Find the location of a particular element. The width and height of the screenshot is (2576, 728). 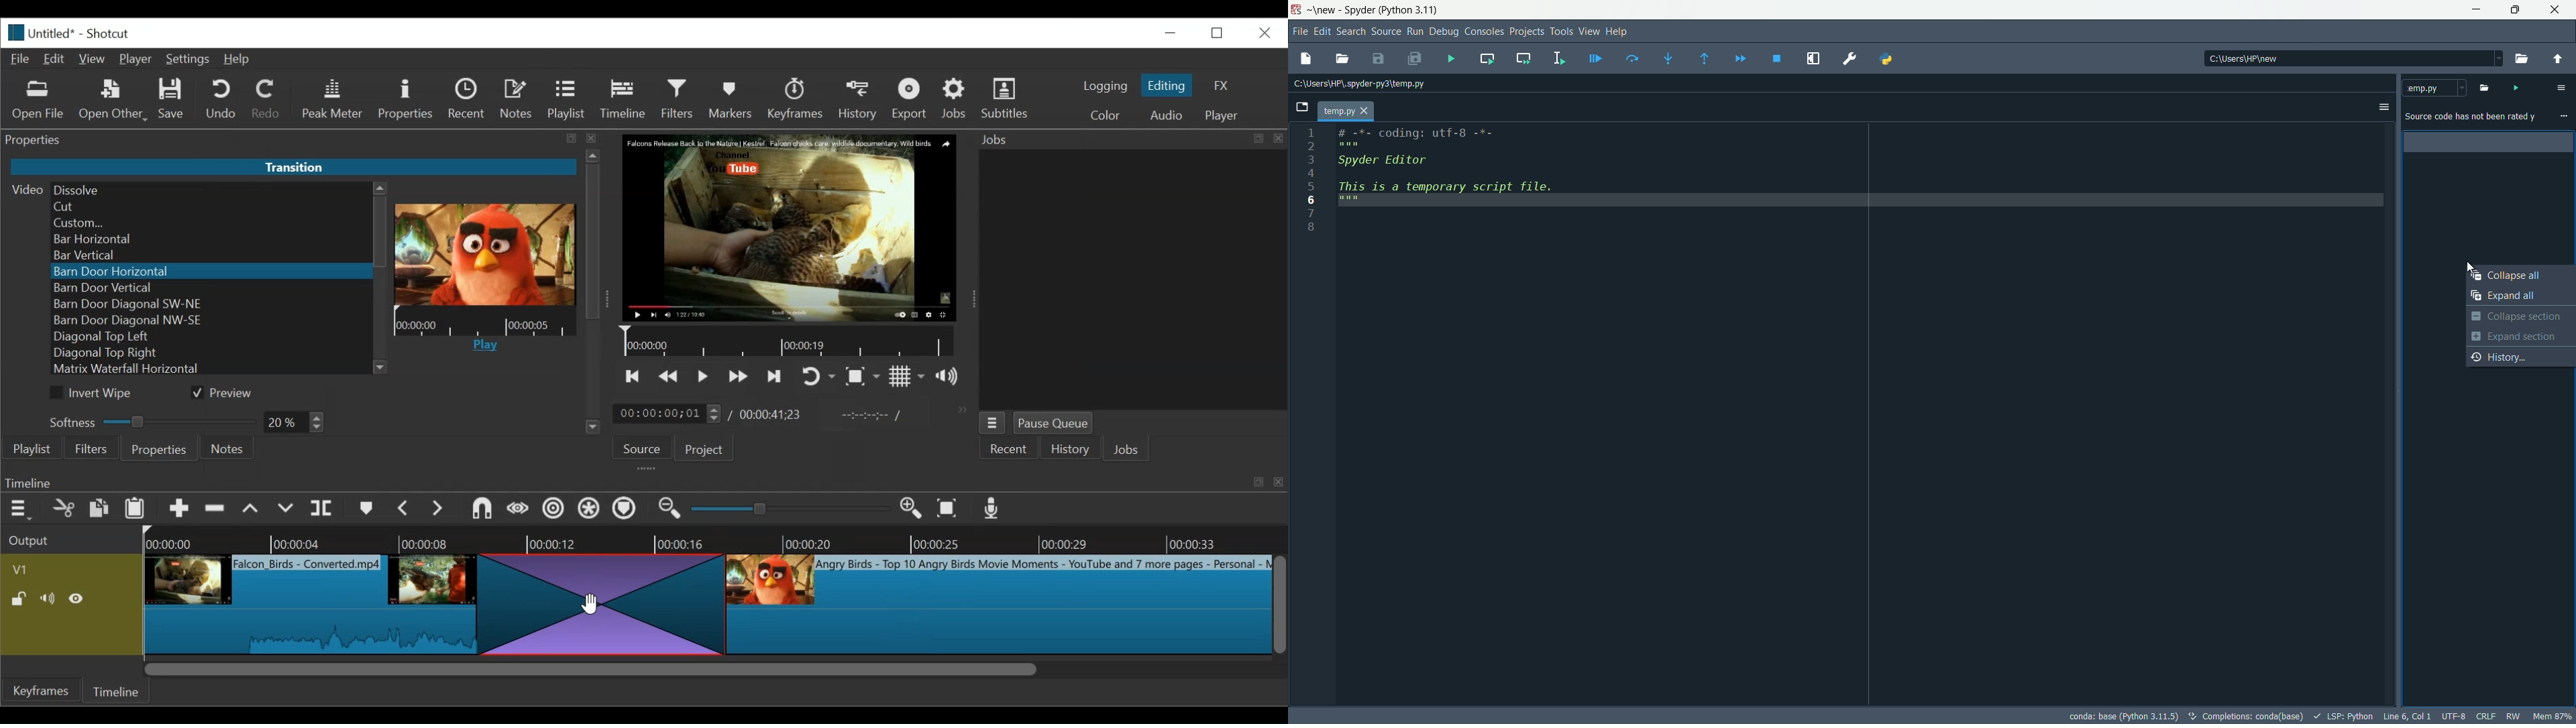

save file is located at coordinates (1379, 58).